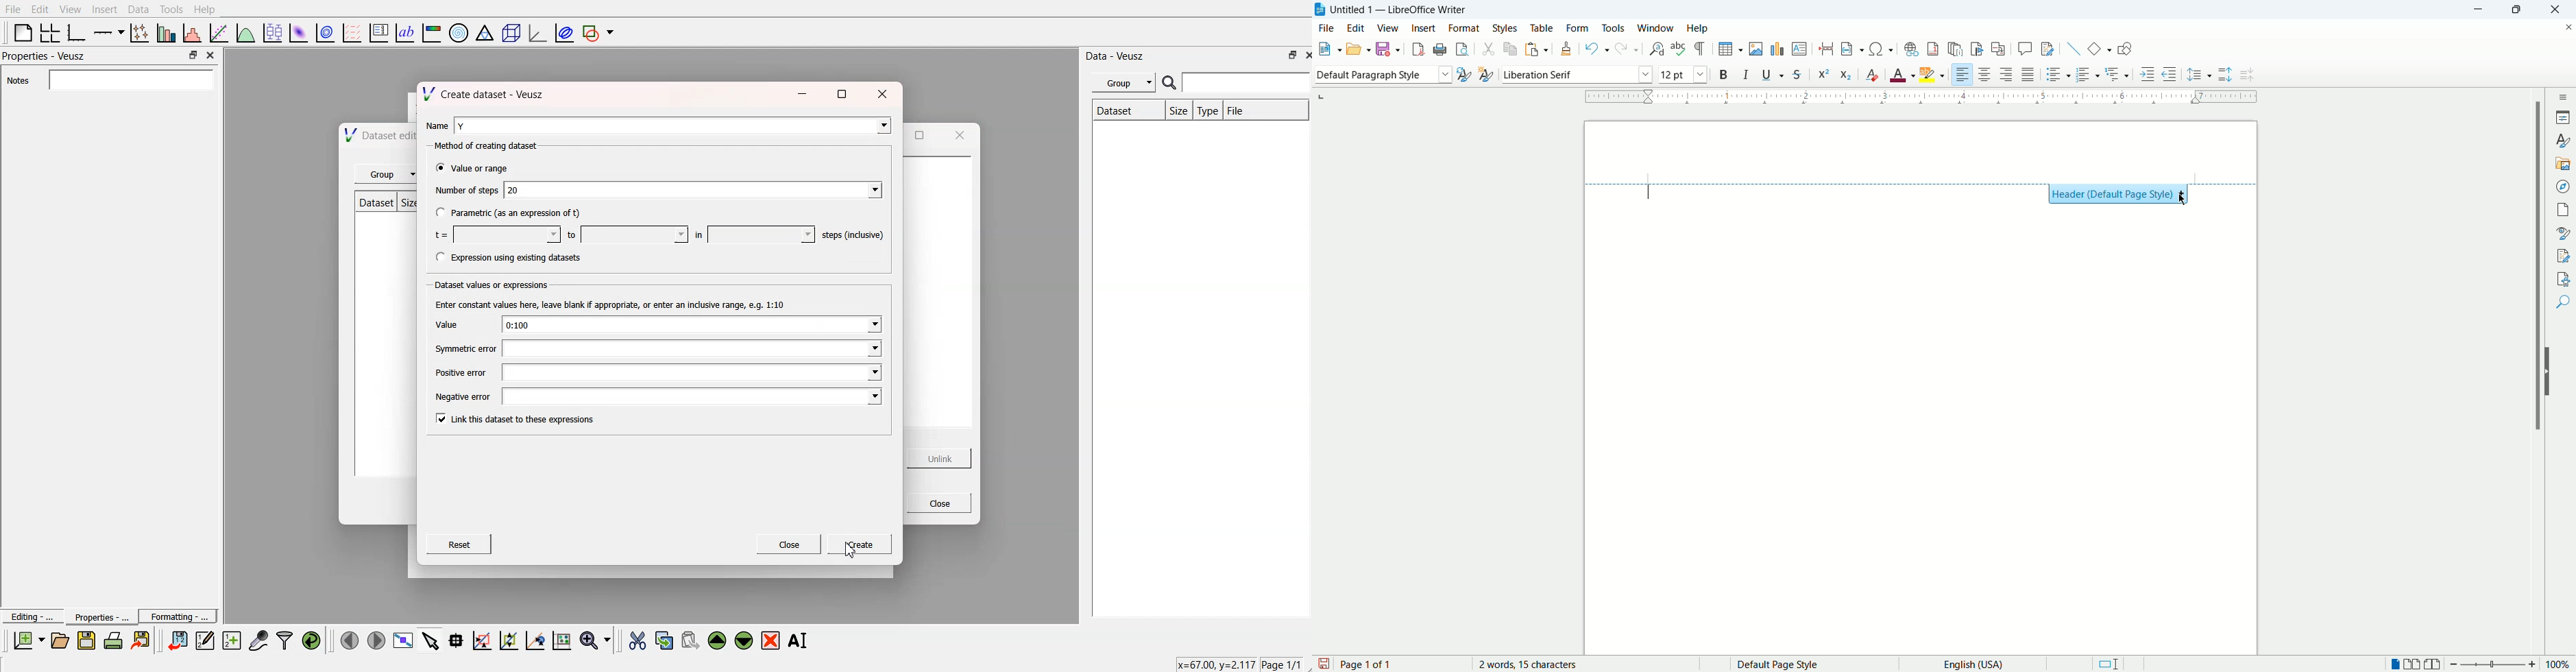 The width and height of the screenshot is (2576, 672). Describe the element at coordinates (489, 284) in the screenshot. I see `Dataset values or expressions` at that location.